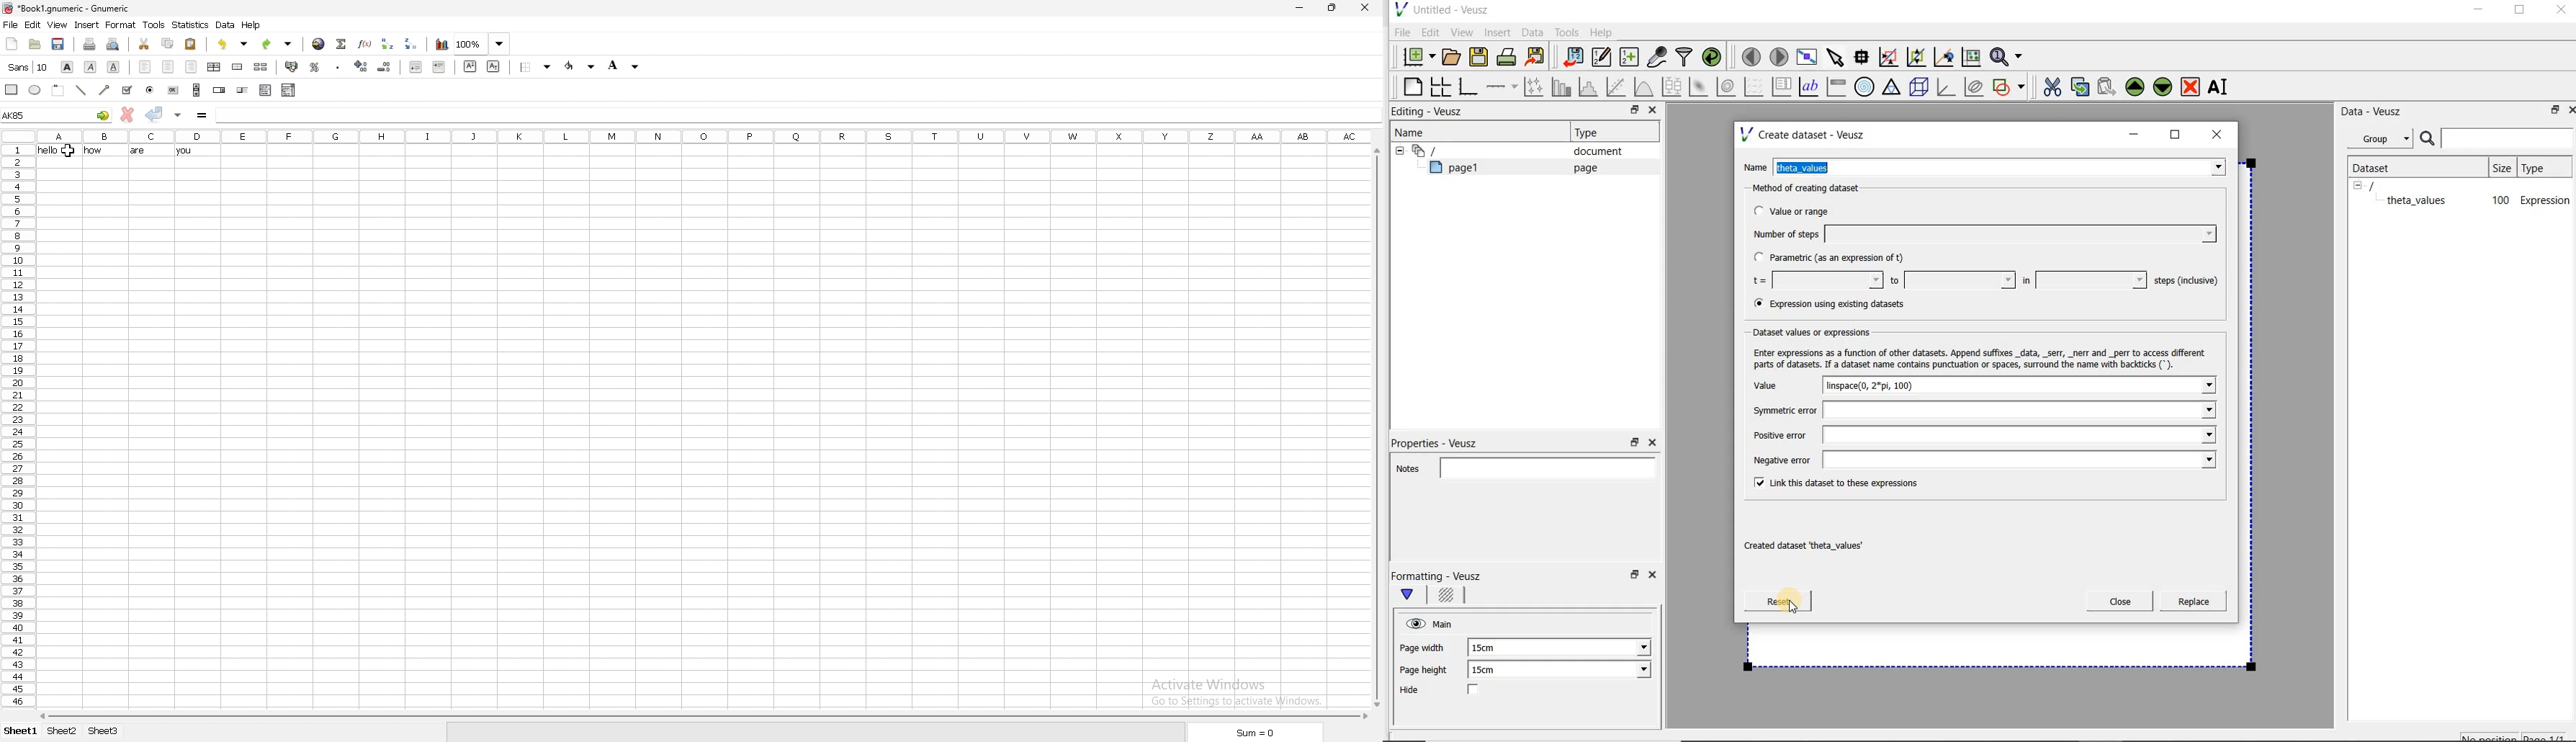  I want to click on summation, so click(341, 43).